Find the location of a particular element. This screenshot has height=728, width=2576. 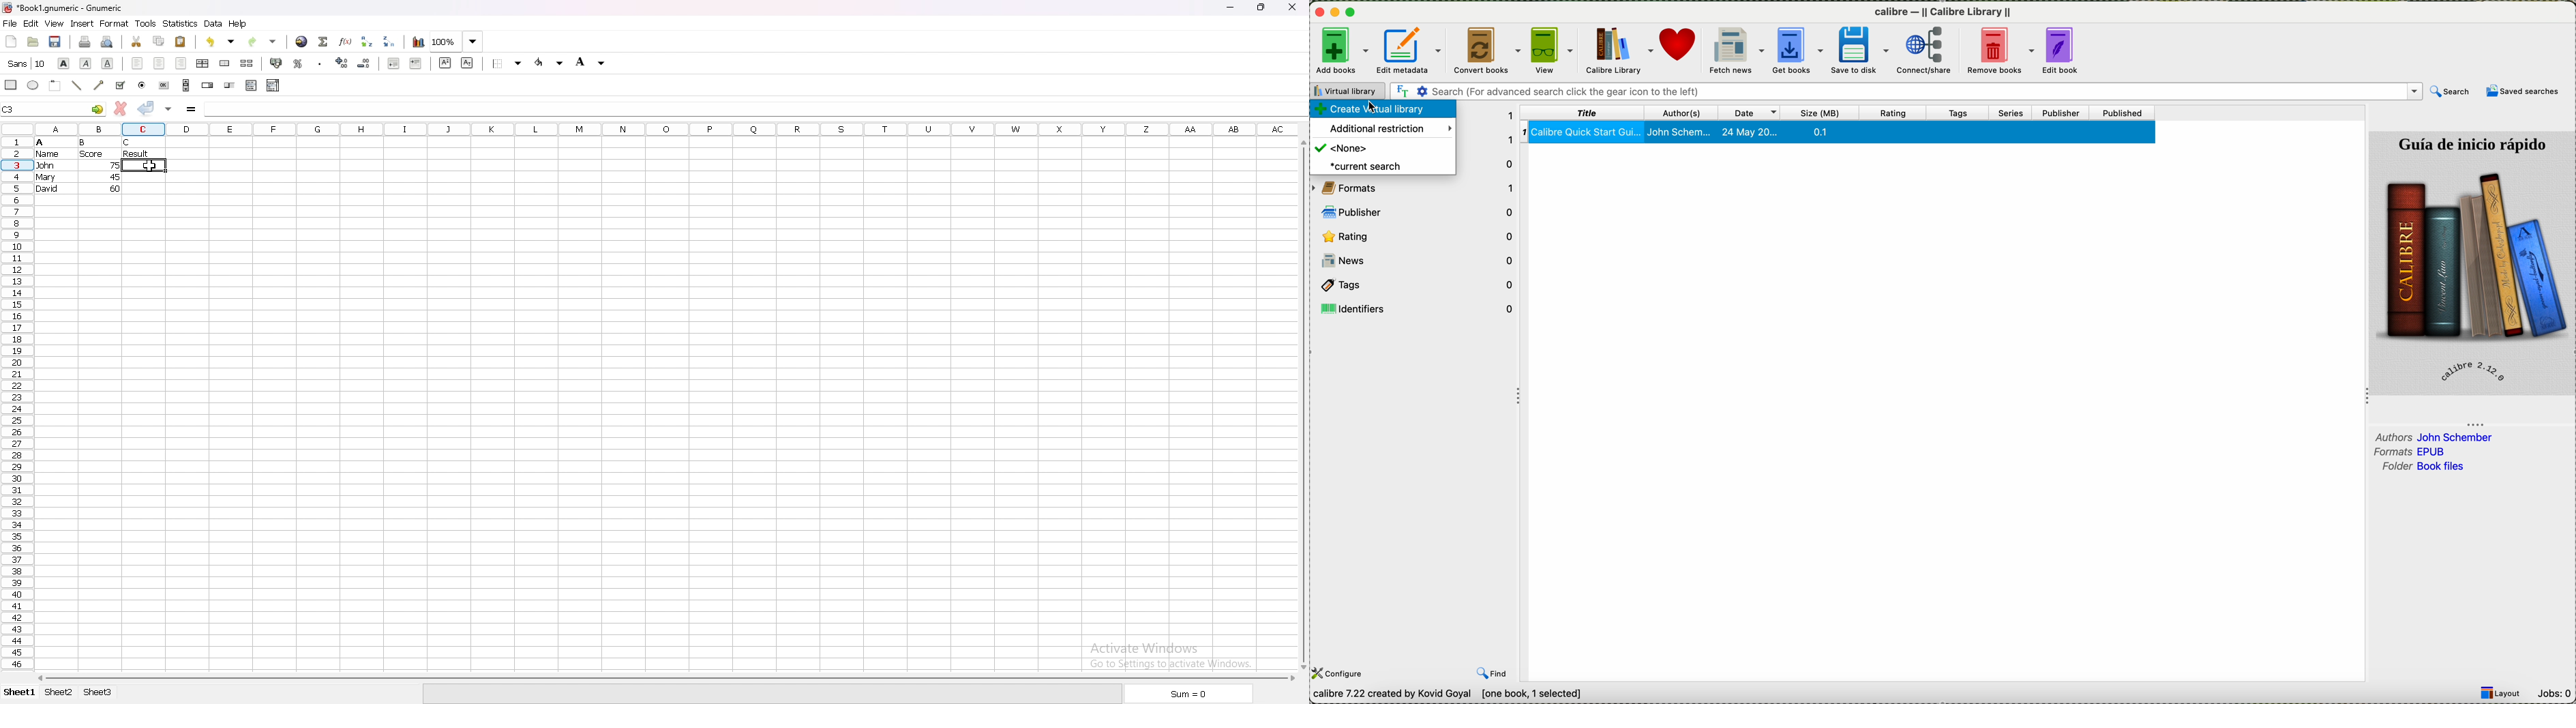

fletch news is located at coordinates (1736, 50).